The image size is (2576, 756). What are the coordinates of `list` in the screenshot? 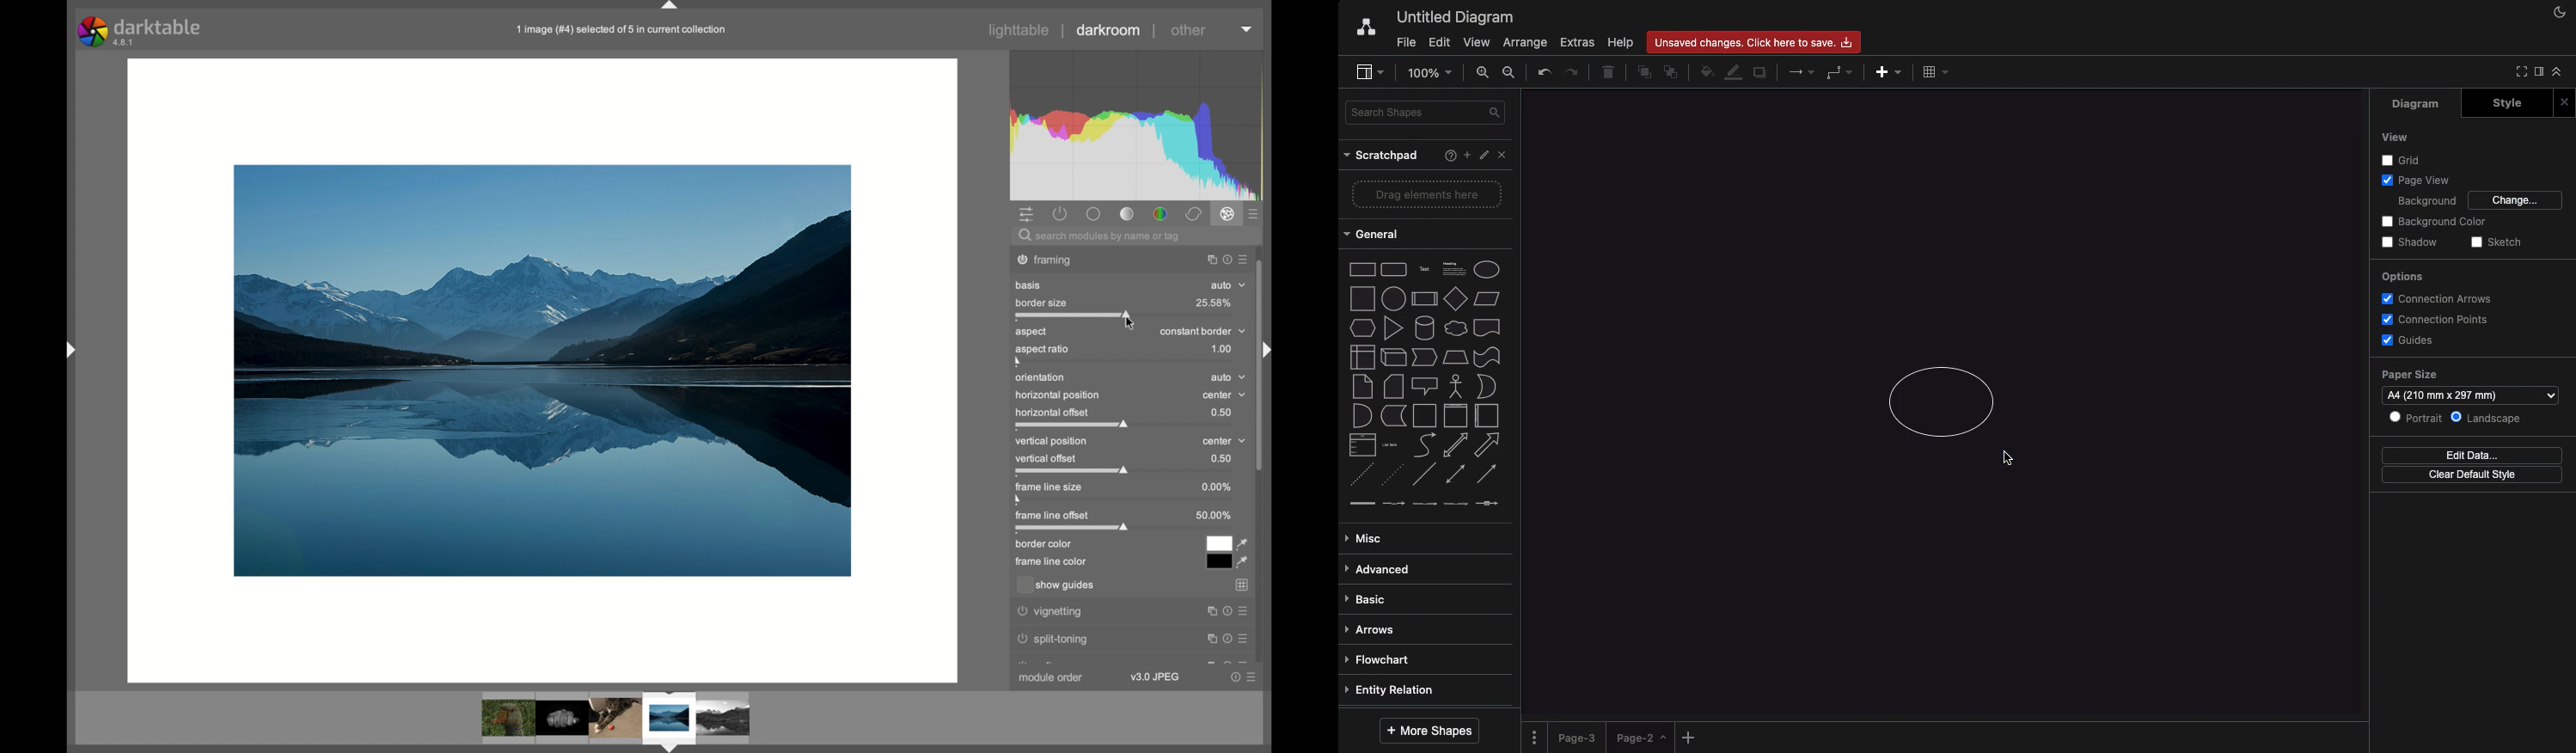 It's located at (1363, 444).